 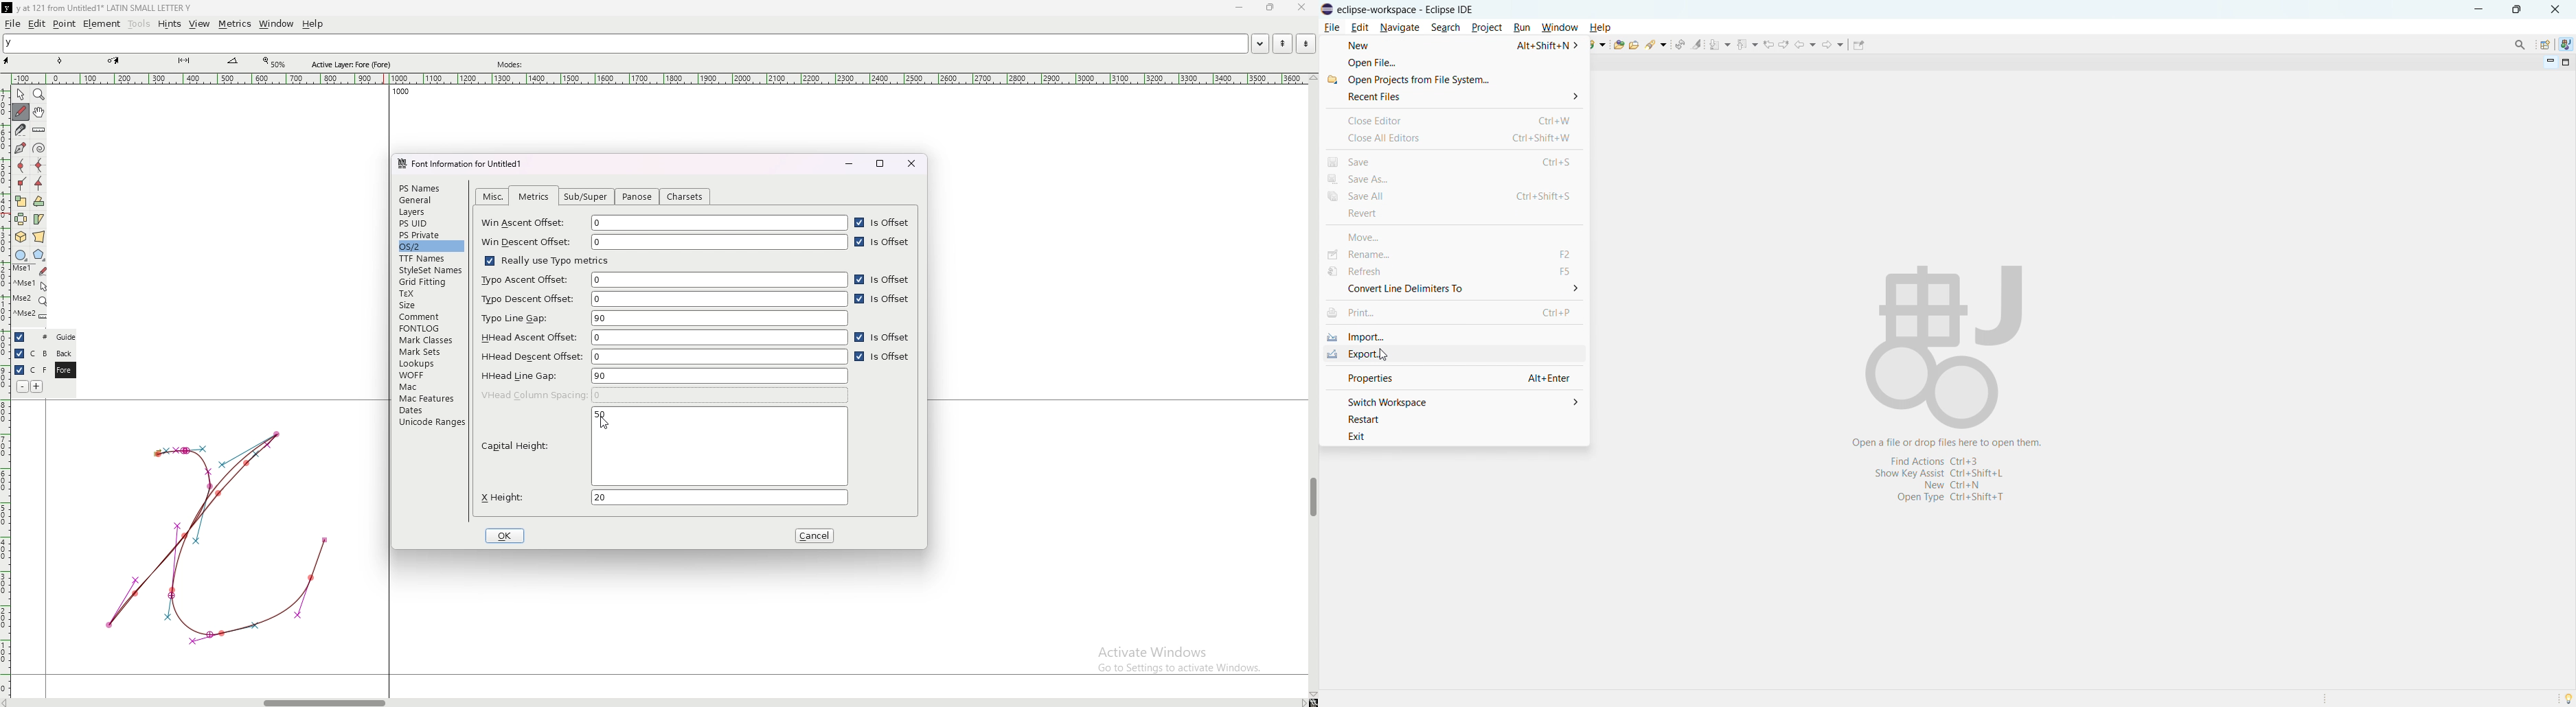 What do you see at coordinates (817, 536) in the screenshot?
I see `cancel` at bounding box center [817, 536].